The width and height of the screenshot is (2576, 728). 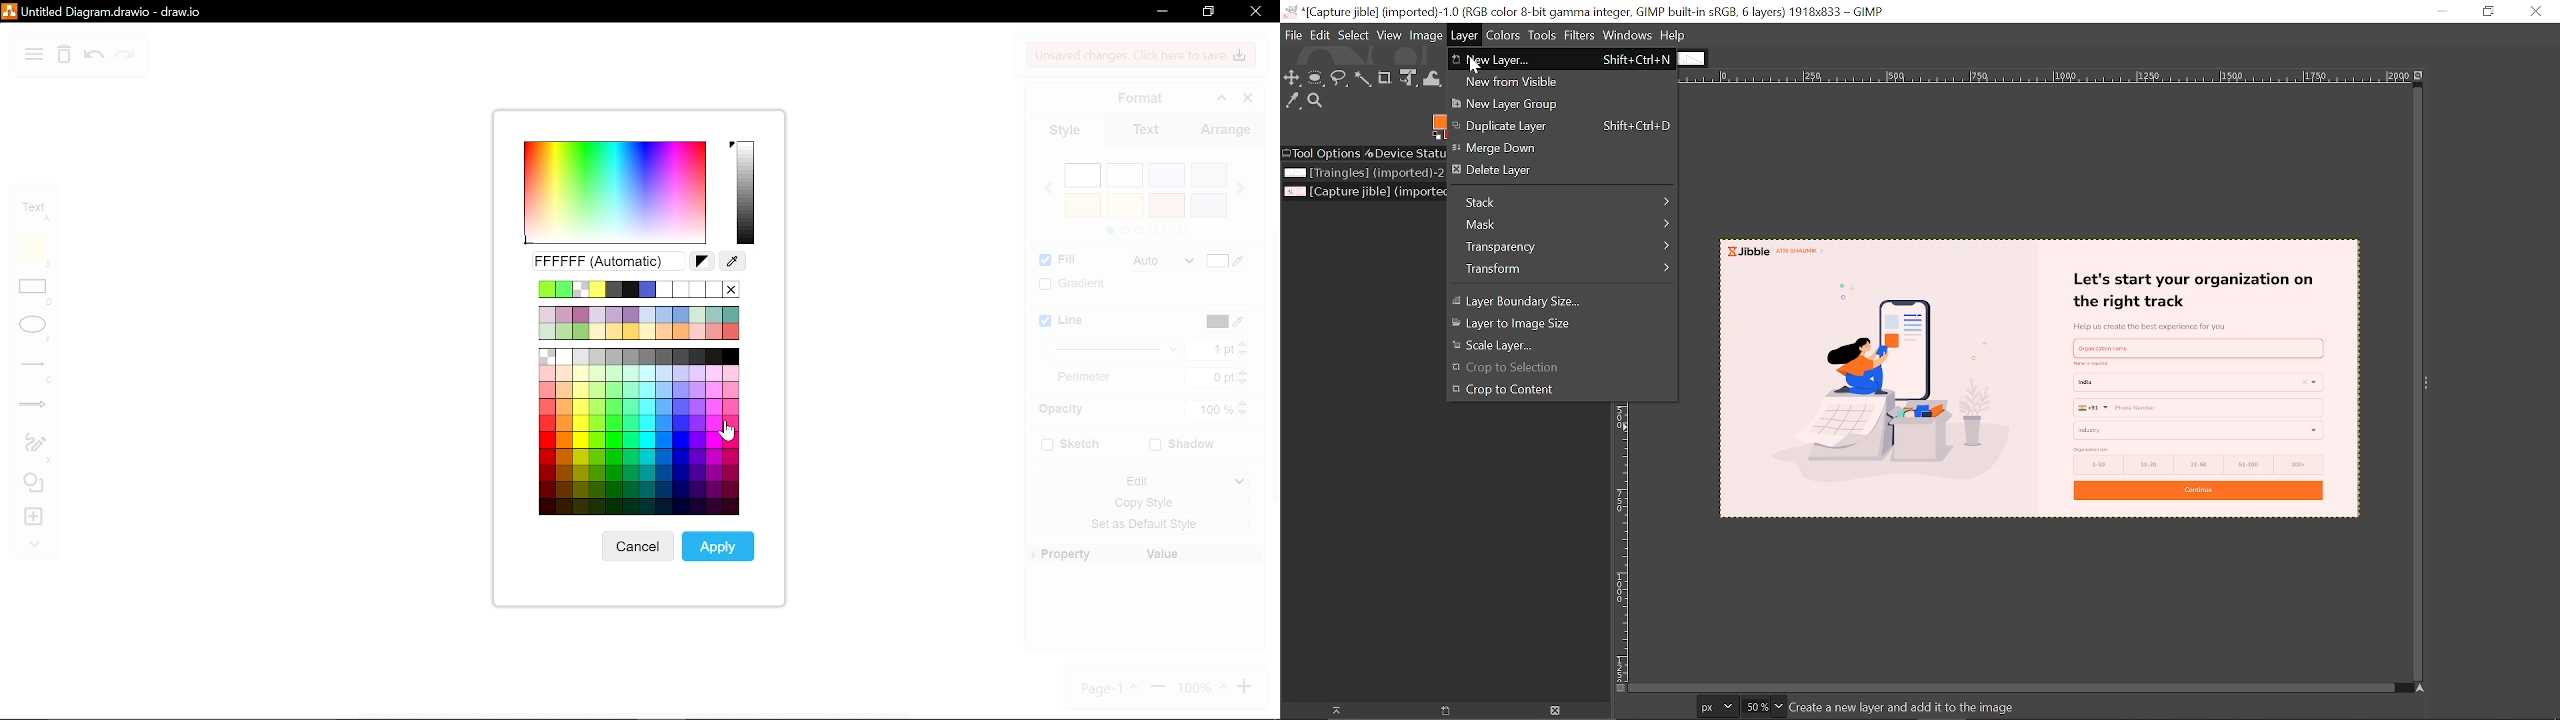 I want to click on Current spectrum, so click(x=747, y=191).